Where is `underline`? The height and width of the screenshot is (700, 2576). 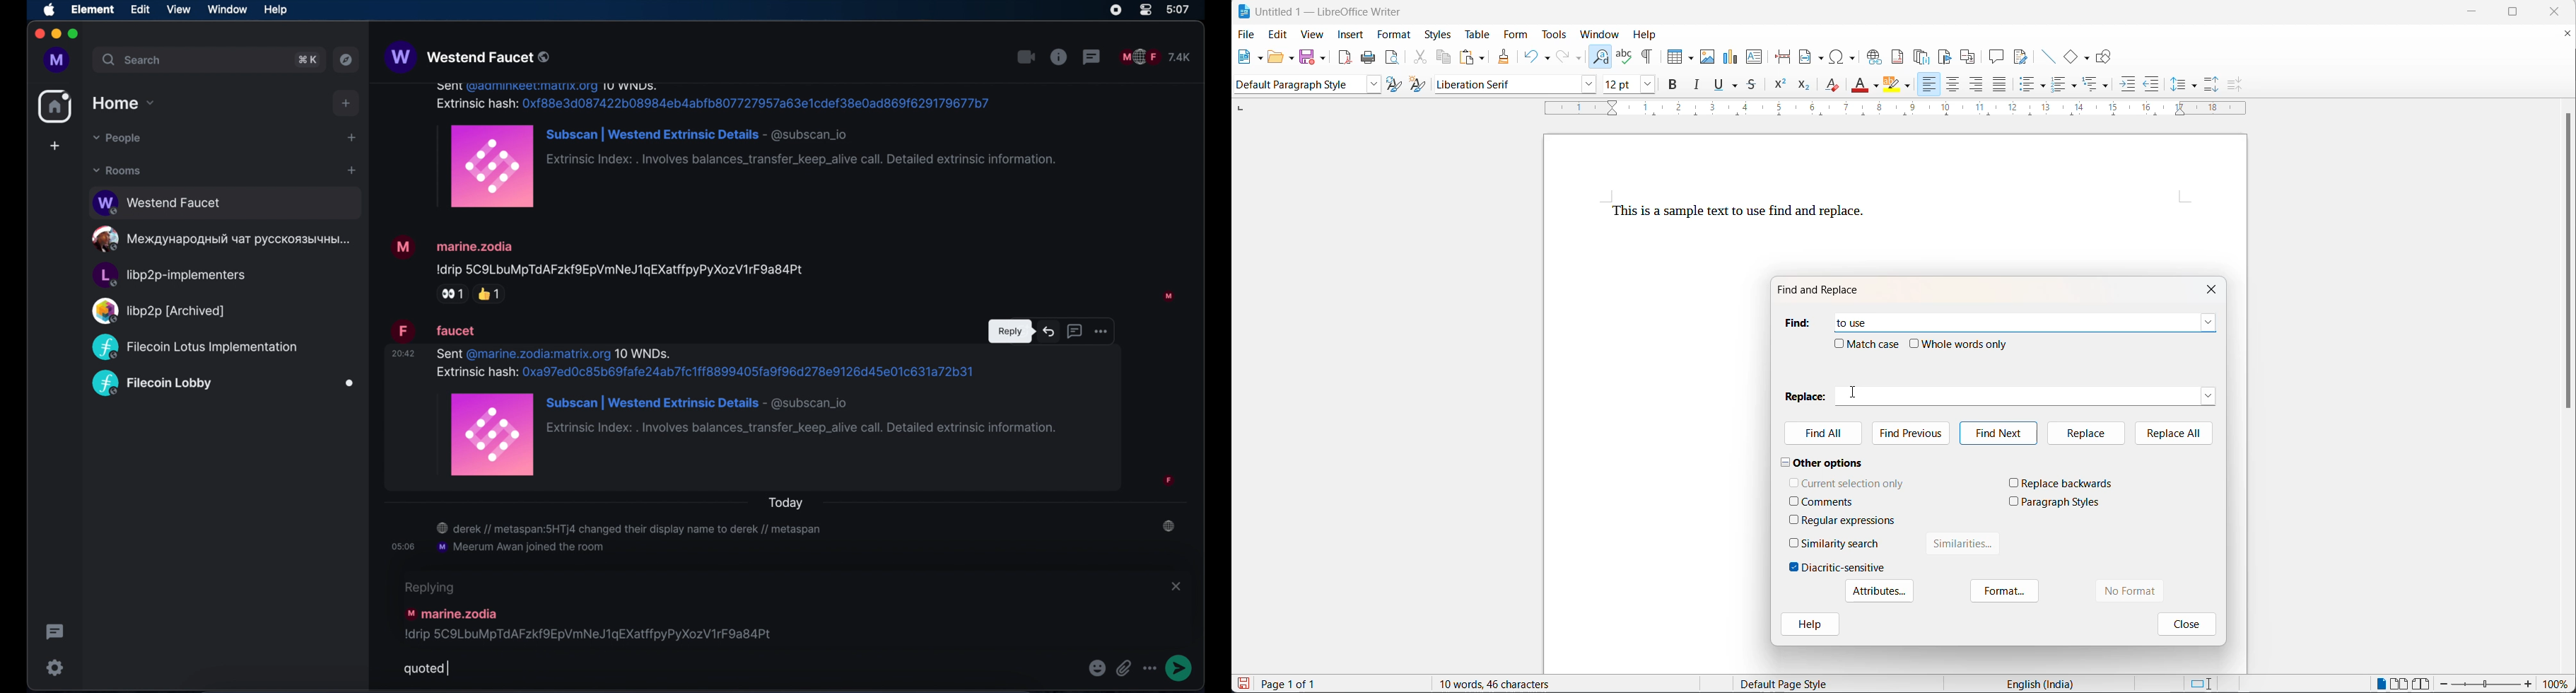 underline is located at coordinates (1719, 86).